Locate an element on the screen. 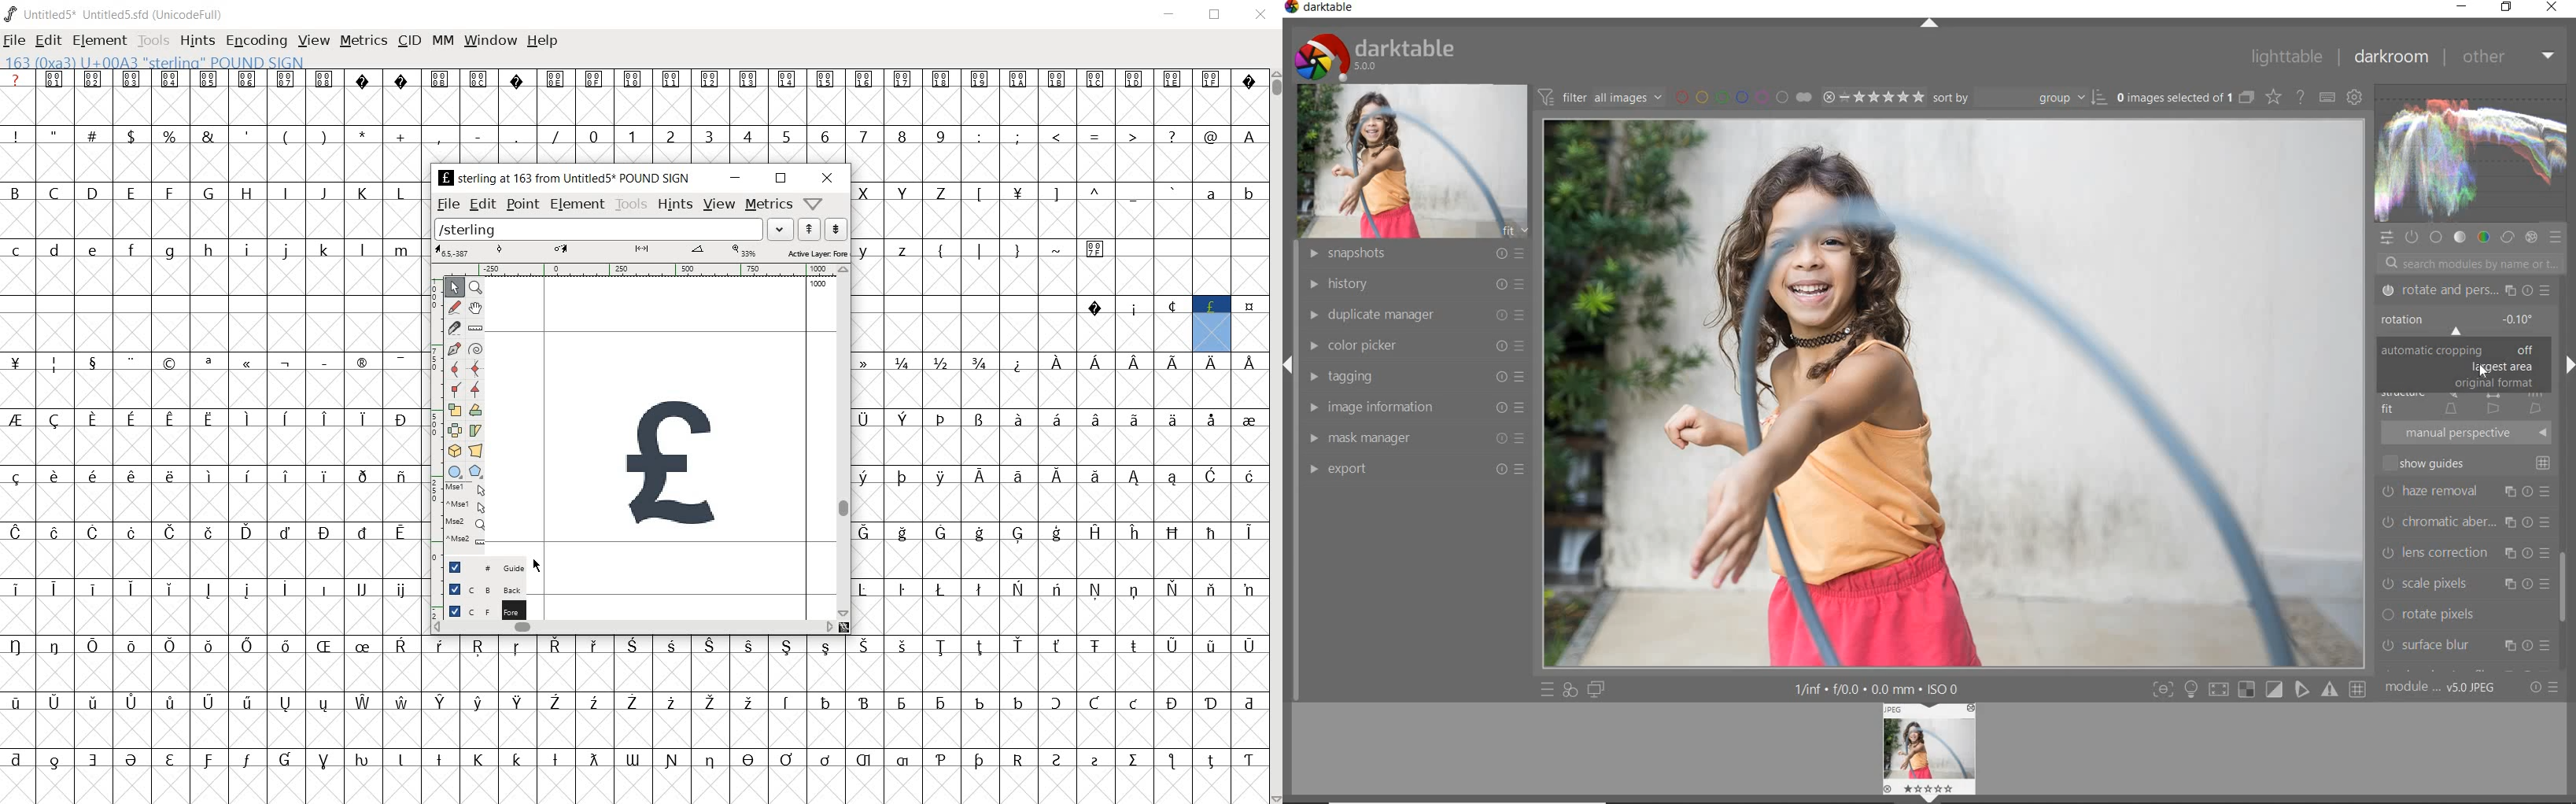 Image resolution: width=2576 pixels, height=812 pixels. f is located at coordinates (131, 253).